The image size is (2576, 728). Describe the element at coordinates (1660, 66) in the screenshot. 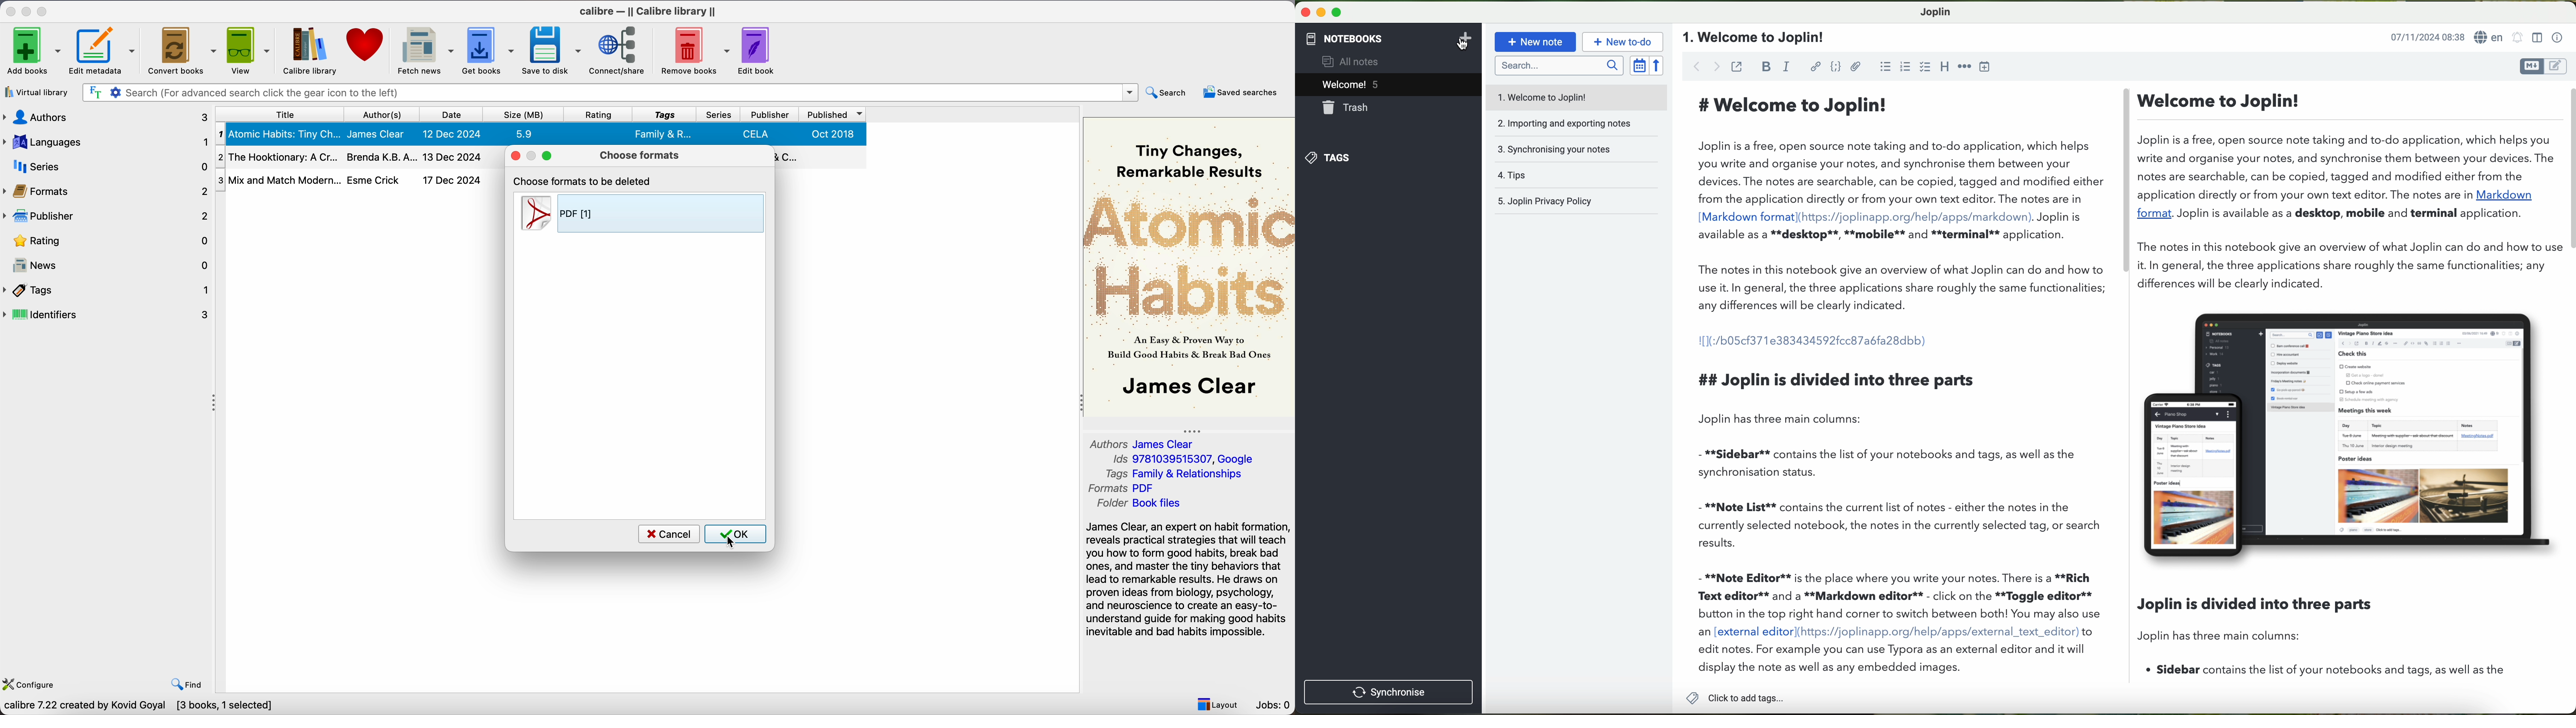

I see `` at that location.